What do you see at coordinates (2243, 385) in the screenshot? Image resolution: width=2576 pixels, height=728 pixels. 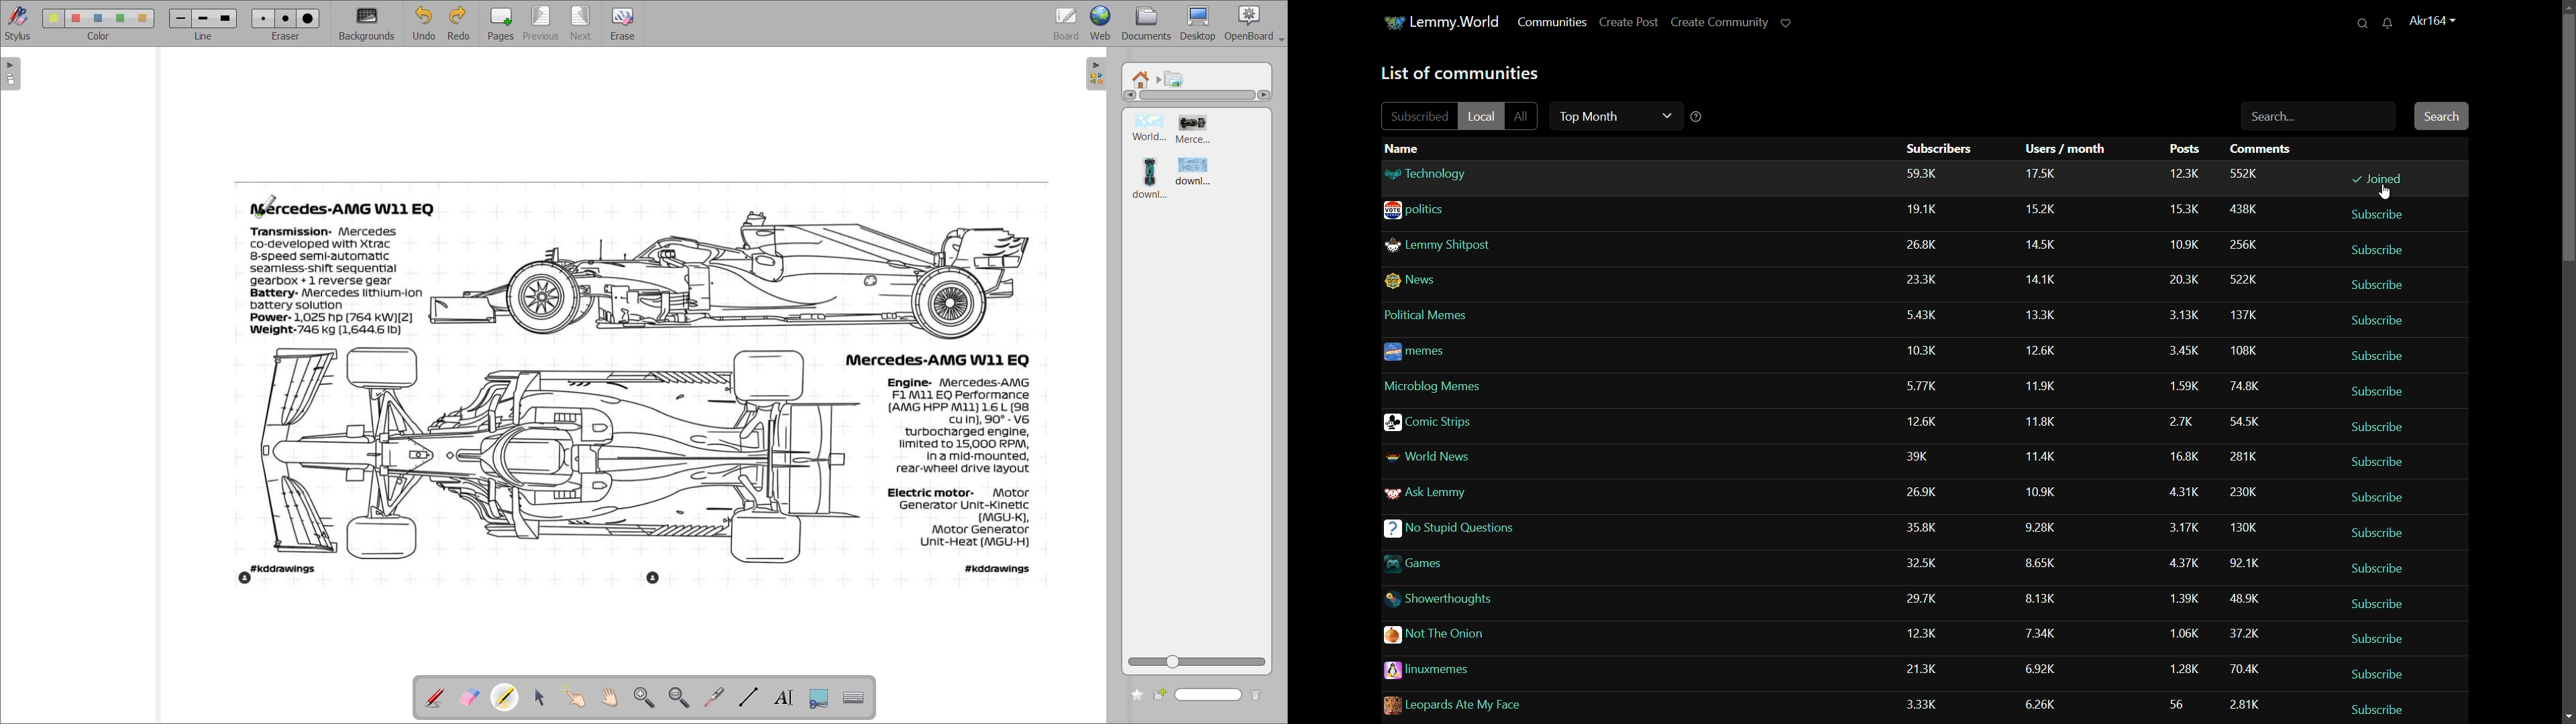 I see `comments` at bounding box center [2243, 385].